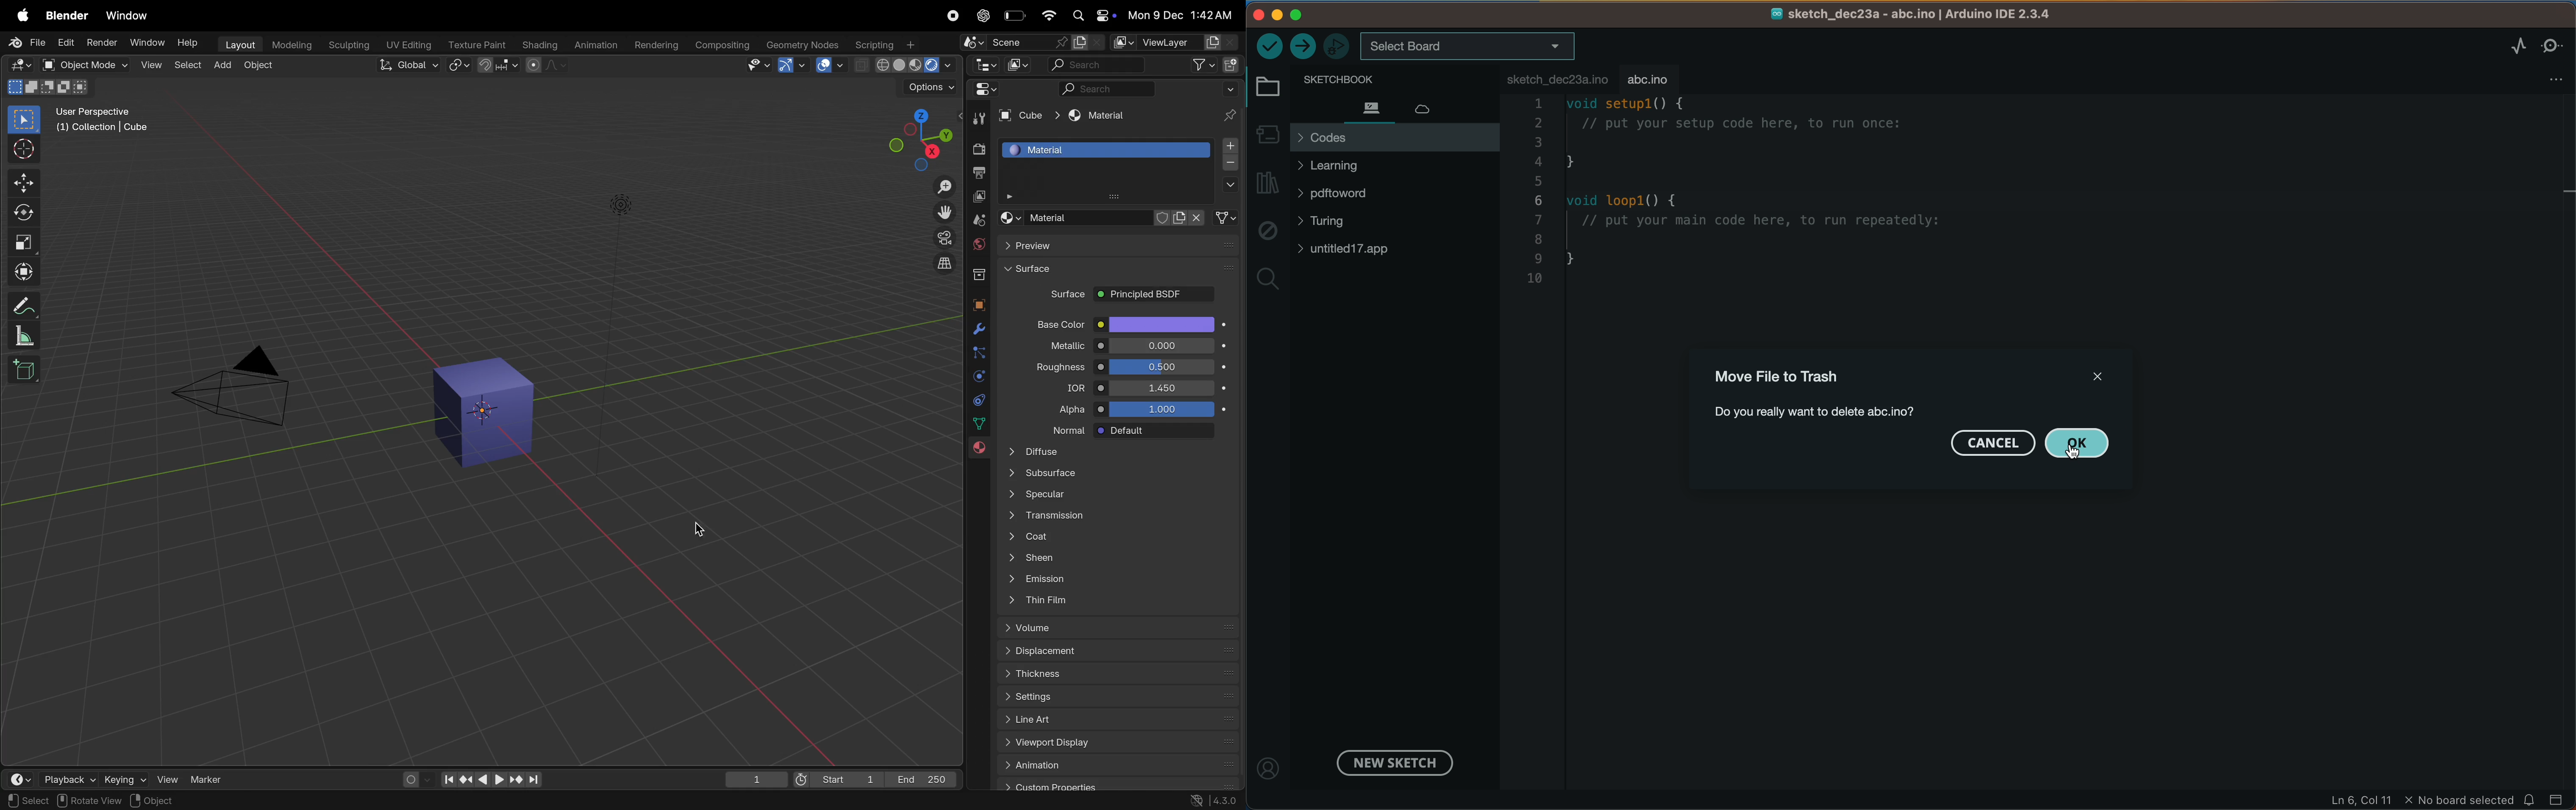 The image size is (2576, 812). I want to click on pin, so click(1232, 114).